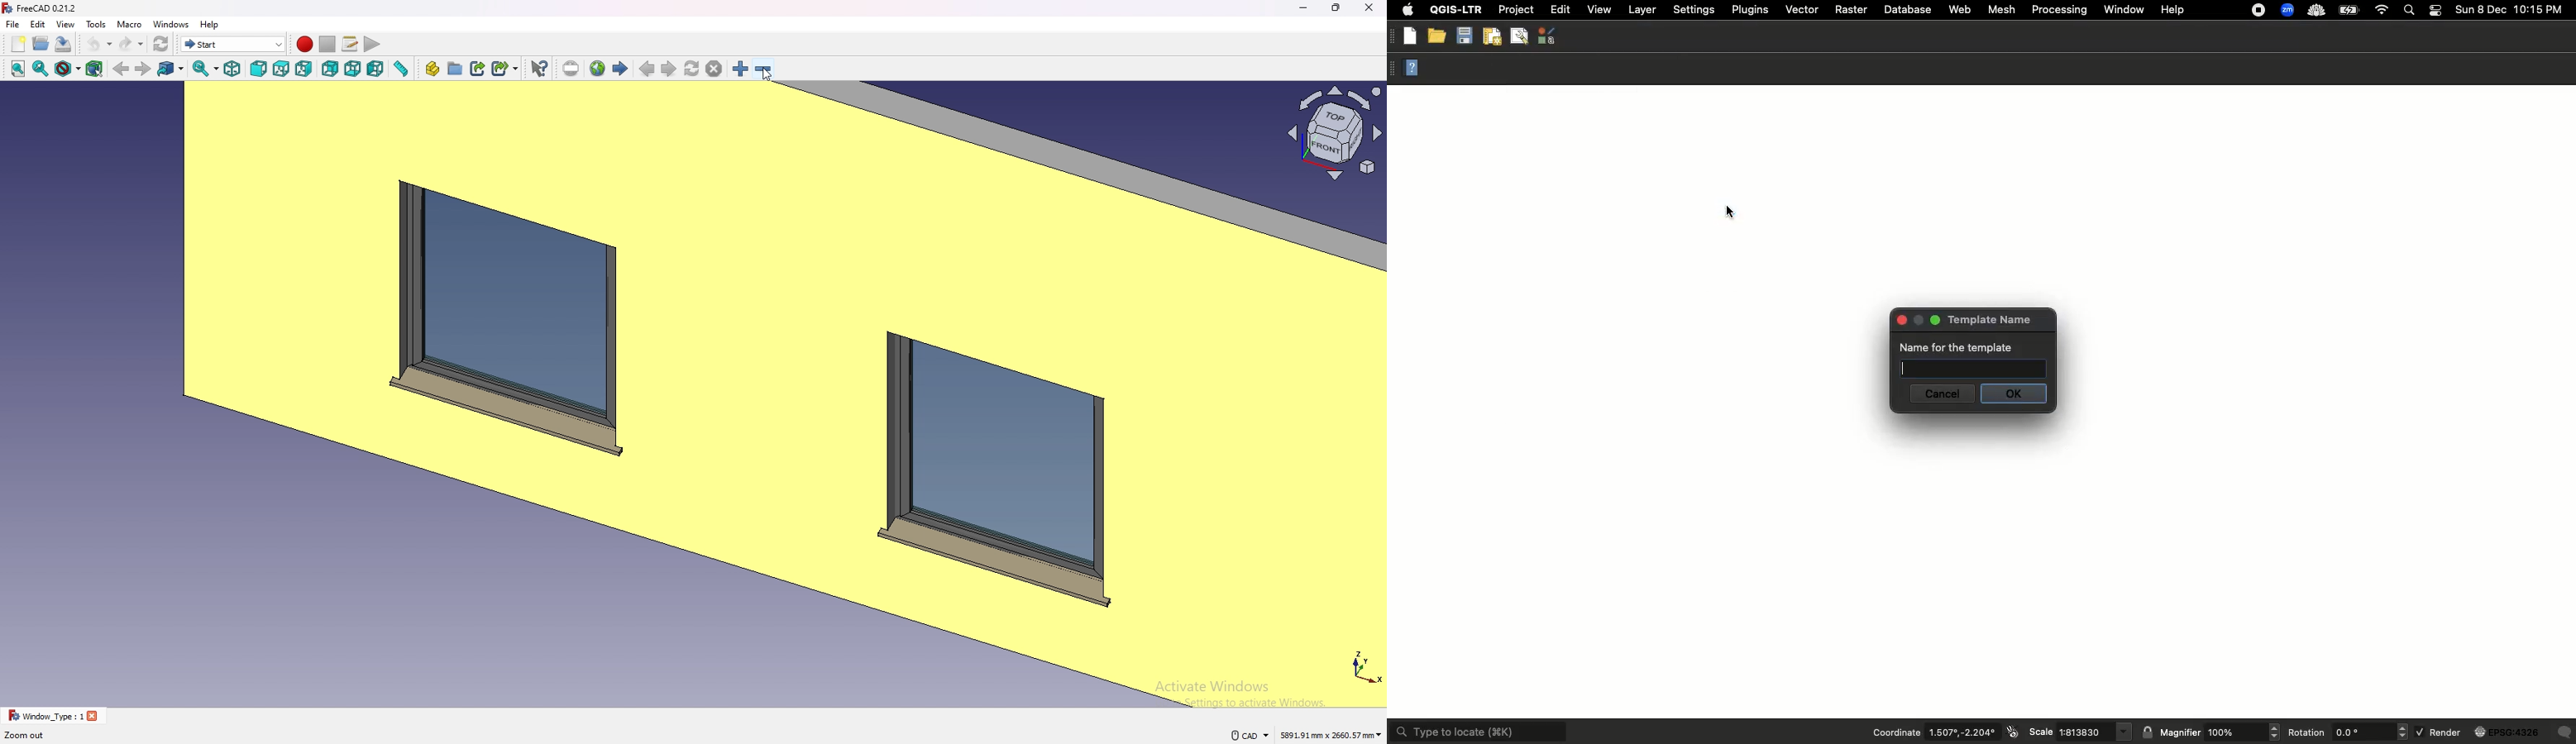 The image size is (2576, 756). I want to click on forward, so click(143, 69).